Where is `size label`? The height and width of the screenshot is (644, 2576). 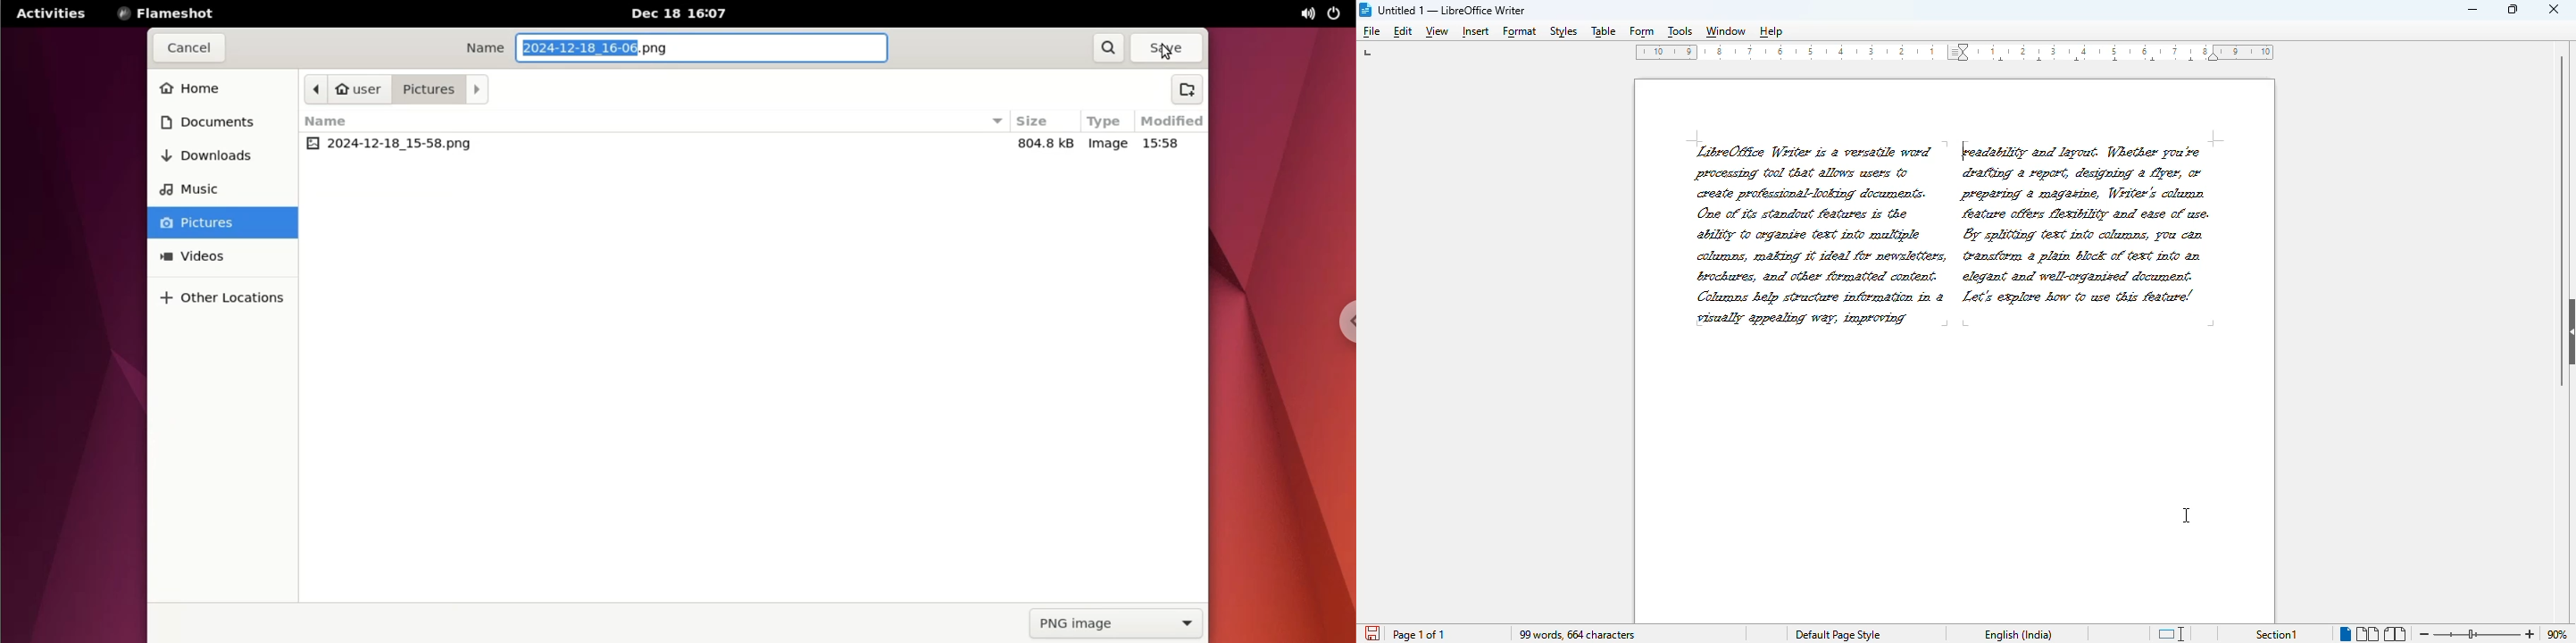
size label is located at coordinates (1035, 122).